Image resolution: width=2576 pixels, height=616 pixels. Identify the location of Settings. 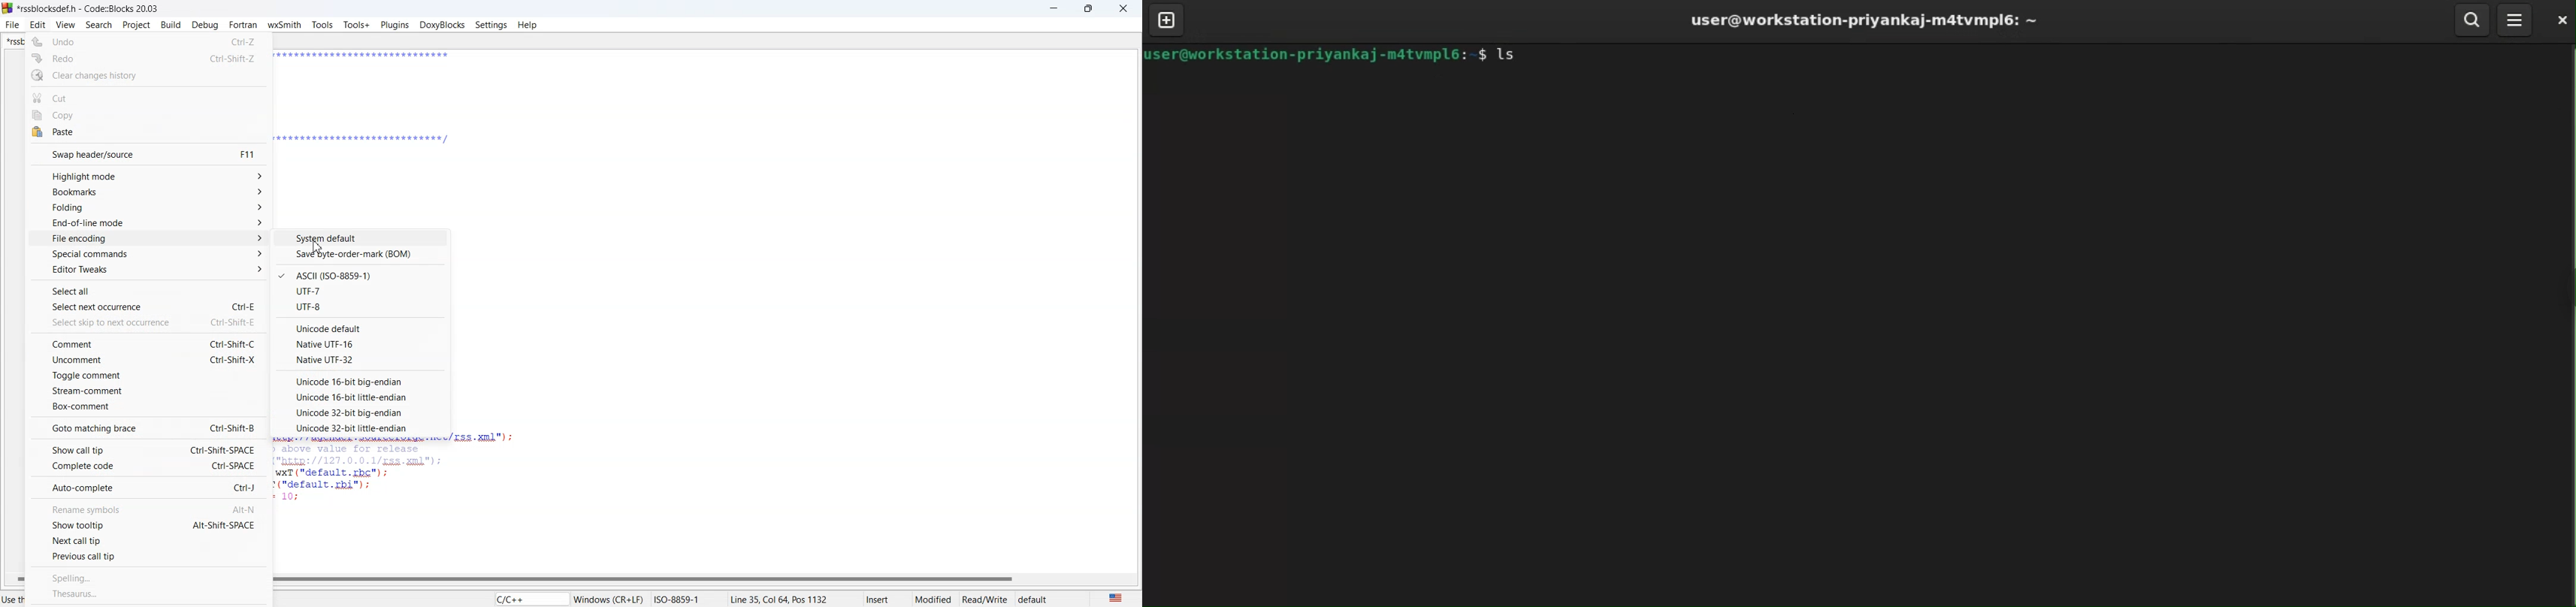
(492, 24).